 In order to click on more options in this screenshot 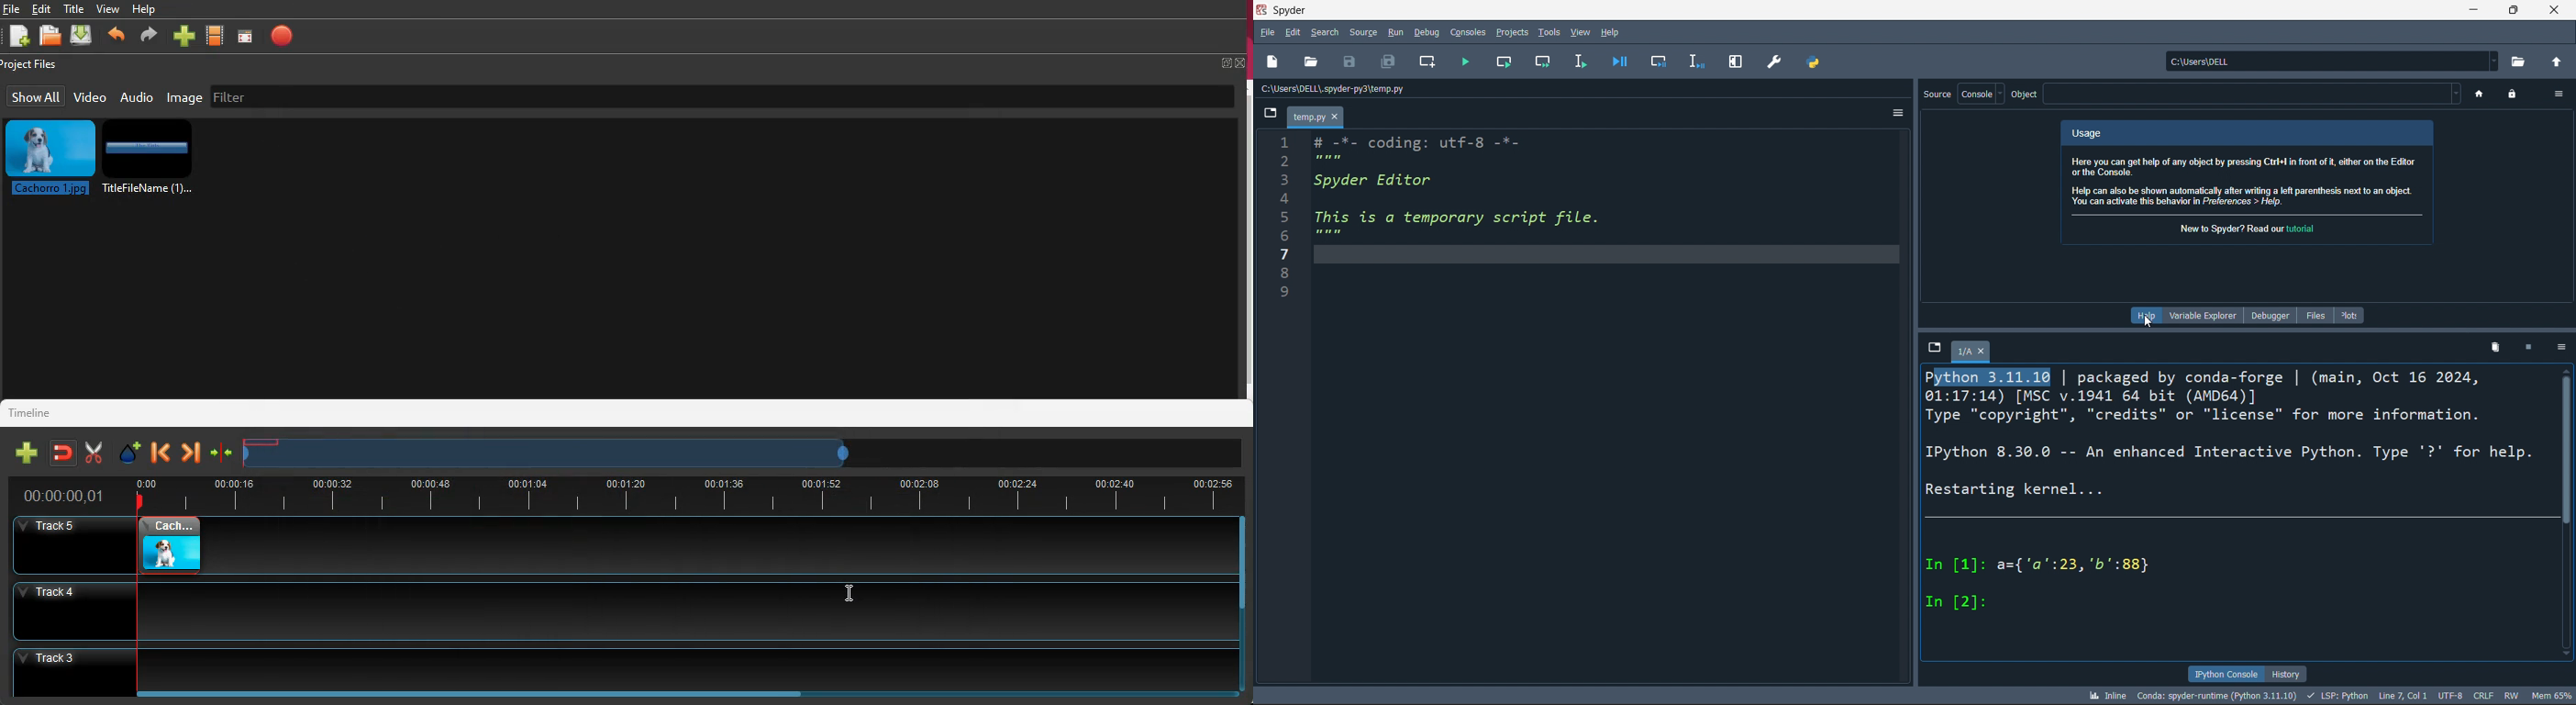, I will do `click(2561, 350)`.